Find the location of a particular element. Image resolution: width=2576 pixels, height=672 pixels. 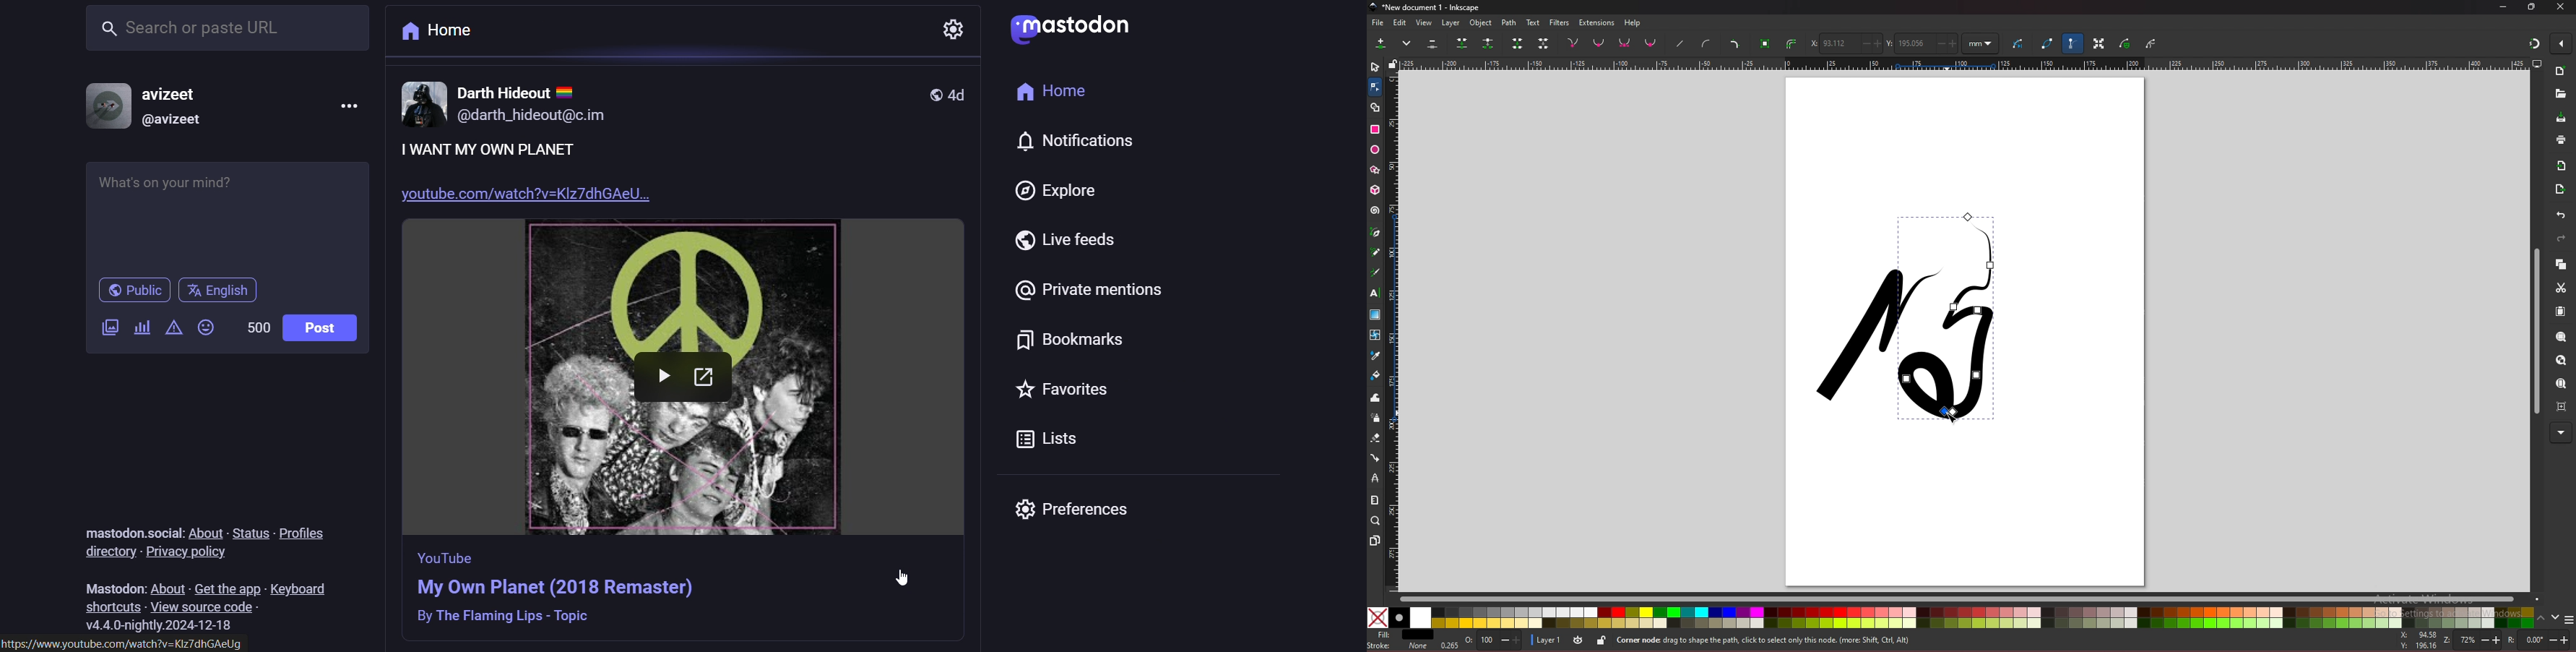

view source code is located at coordinates (204, 607).